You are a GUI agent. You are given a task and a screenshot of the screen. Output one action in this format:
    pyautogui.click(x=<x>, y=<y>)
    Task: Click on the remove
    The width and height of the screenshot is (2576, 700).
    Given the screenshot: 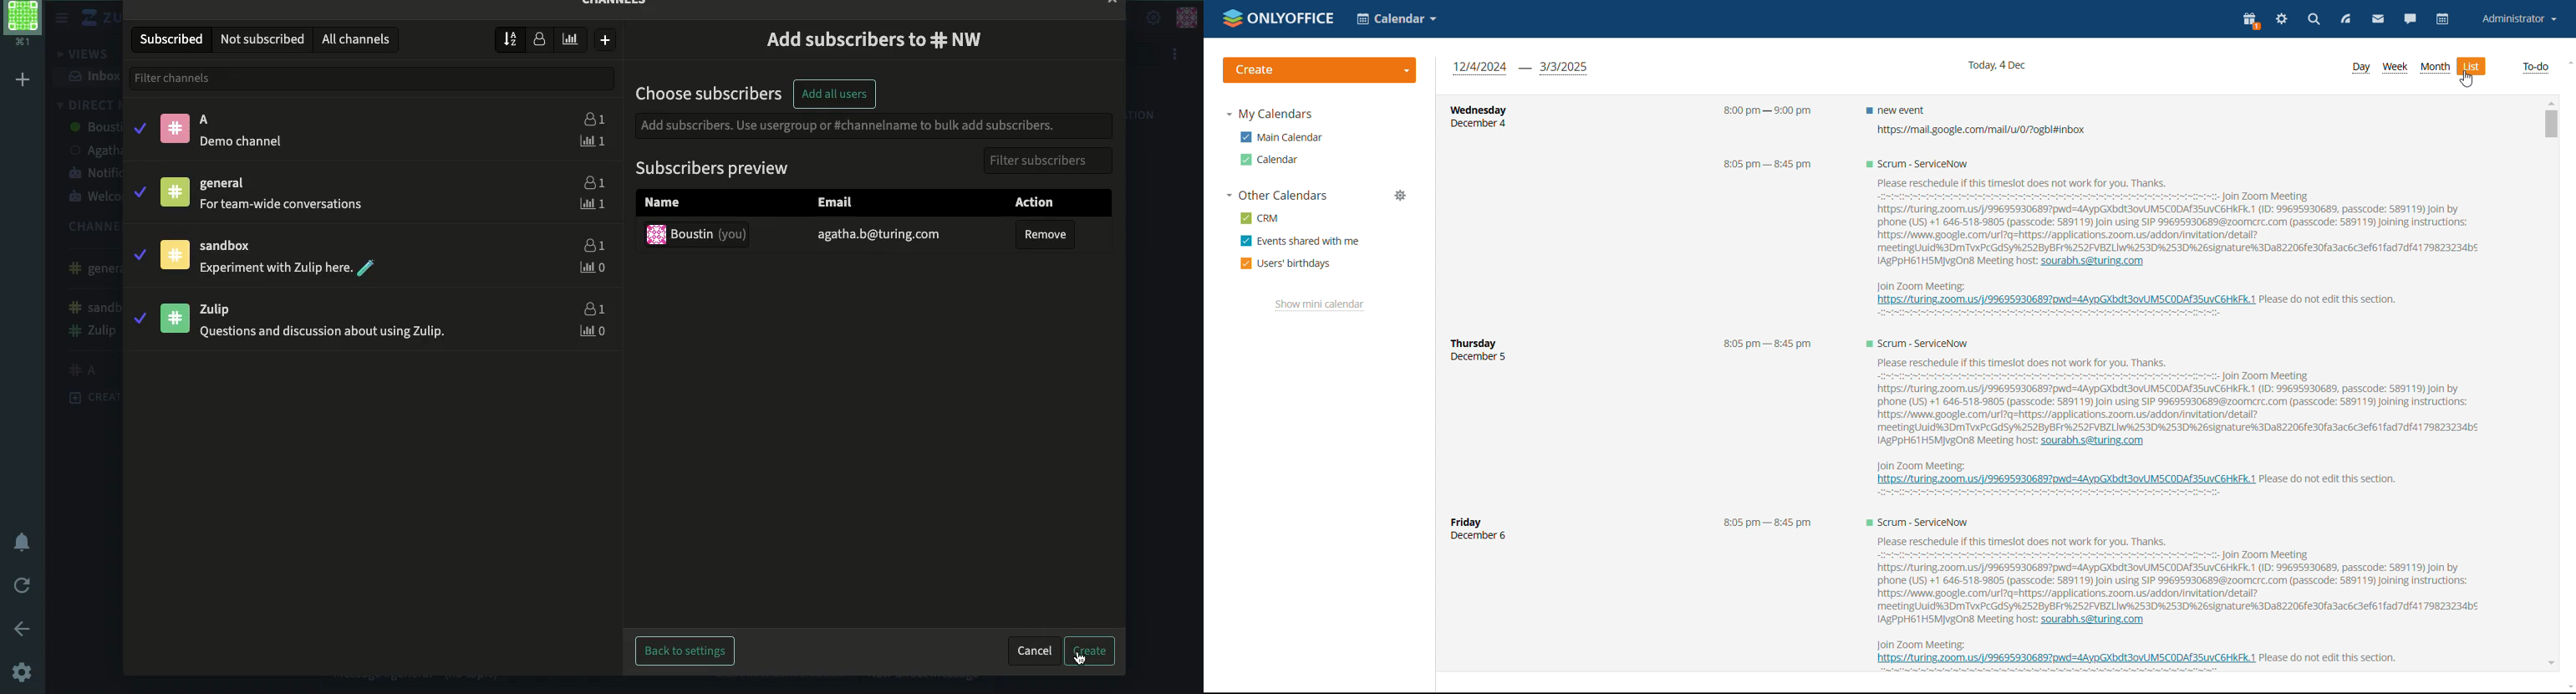 What is the action you would take?
    pyautogui.click(x=1046, y=238)
    